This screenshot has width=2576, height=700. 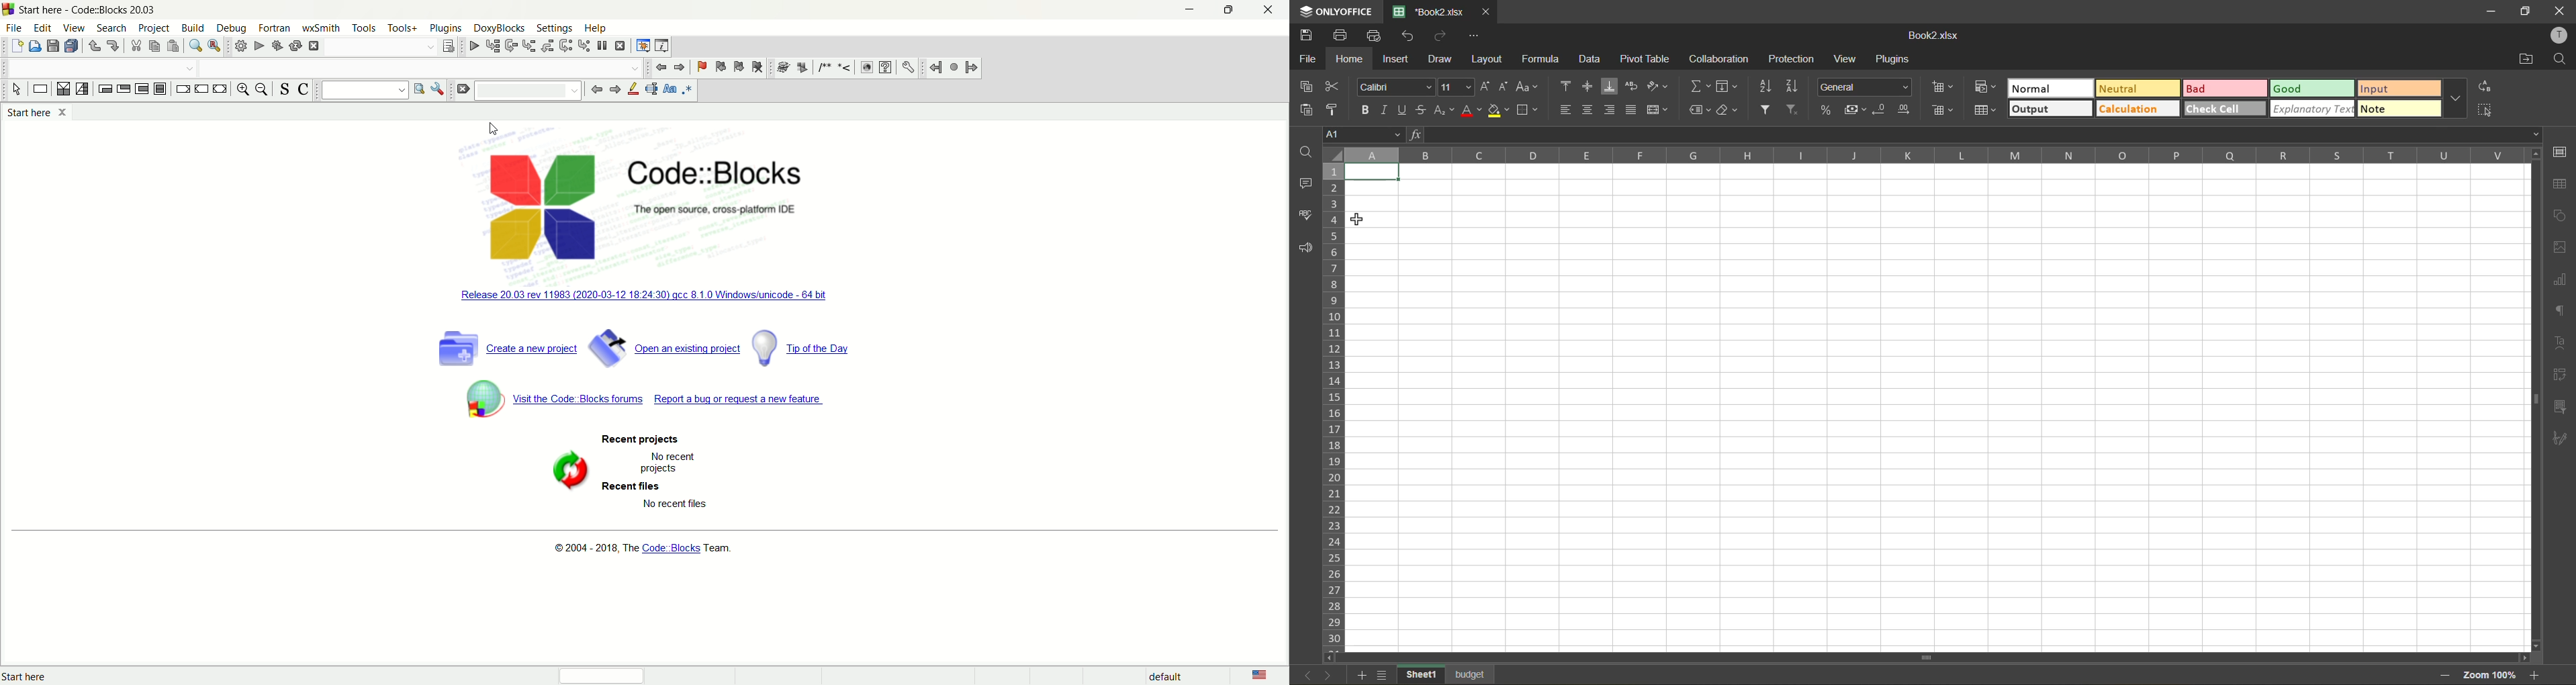 I want to click on formula, so click(x=1541, y=59).